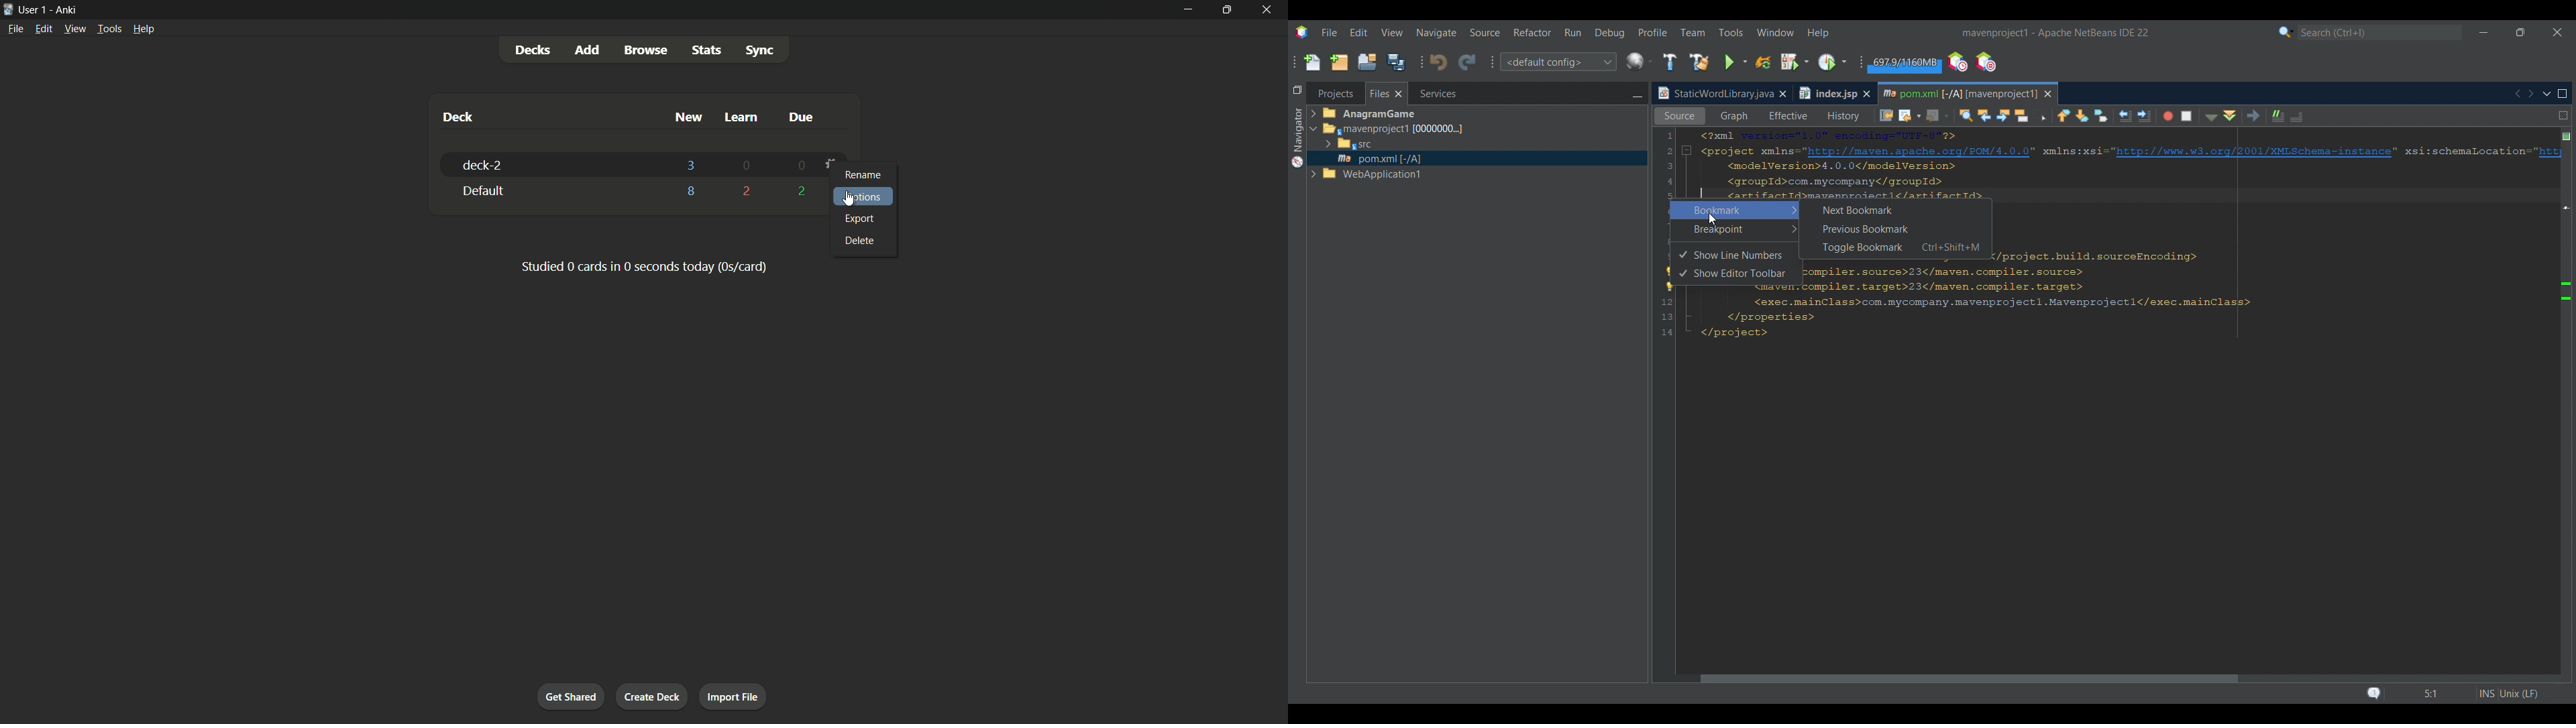 Image resolution: width=2576 pixels, height=728 pixels. I want to click on default, so click(481, 191).